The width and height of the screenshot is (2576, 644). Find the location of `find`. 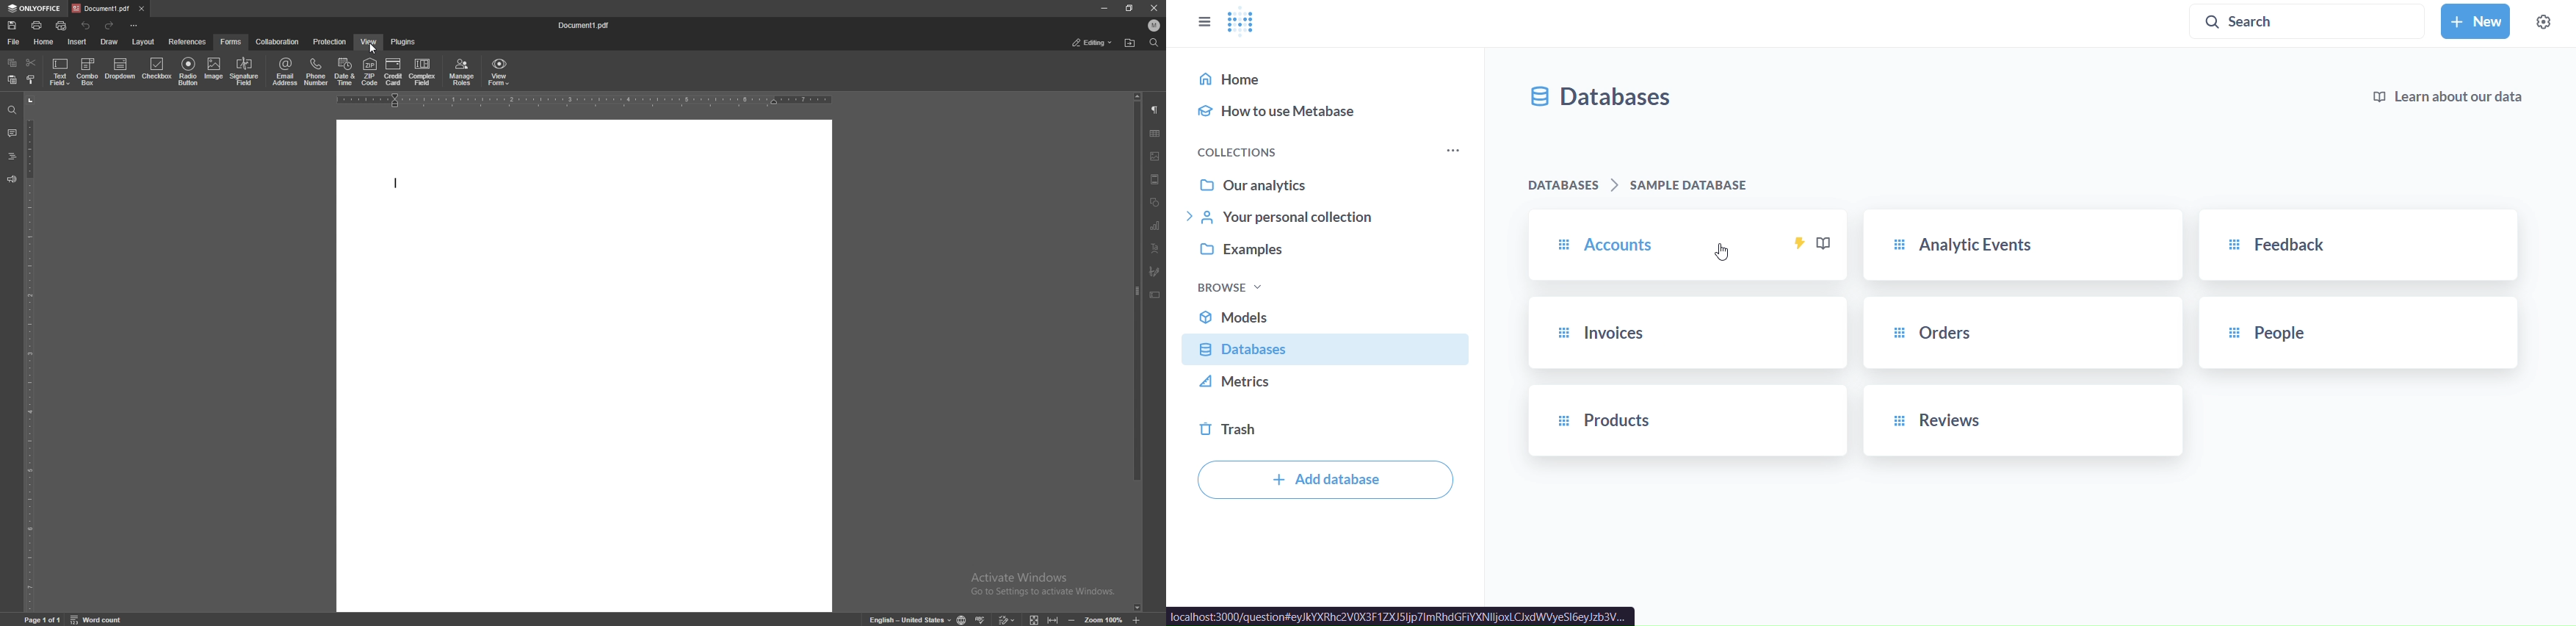

find is located at coordinates (12, 110).